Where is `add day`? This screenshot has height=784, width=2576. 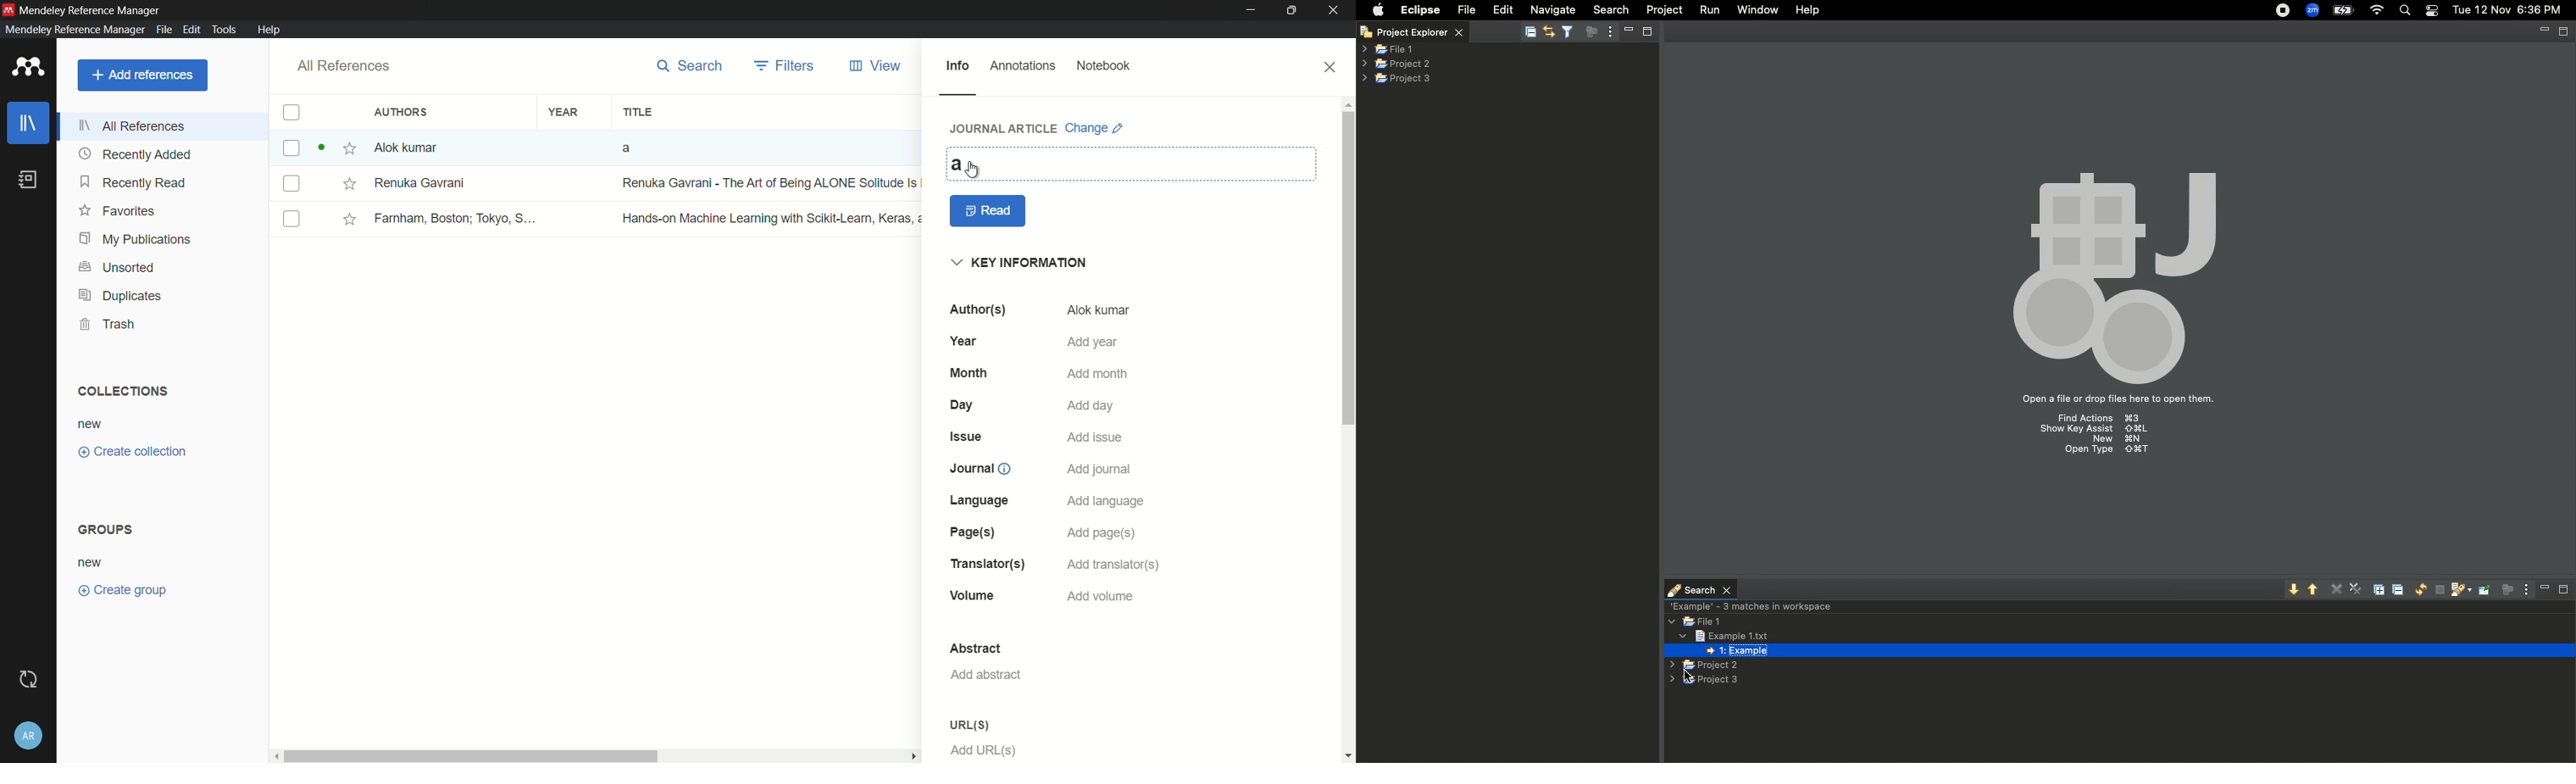 add day is located at coordinates (1092, 406).